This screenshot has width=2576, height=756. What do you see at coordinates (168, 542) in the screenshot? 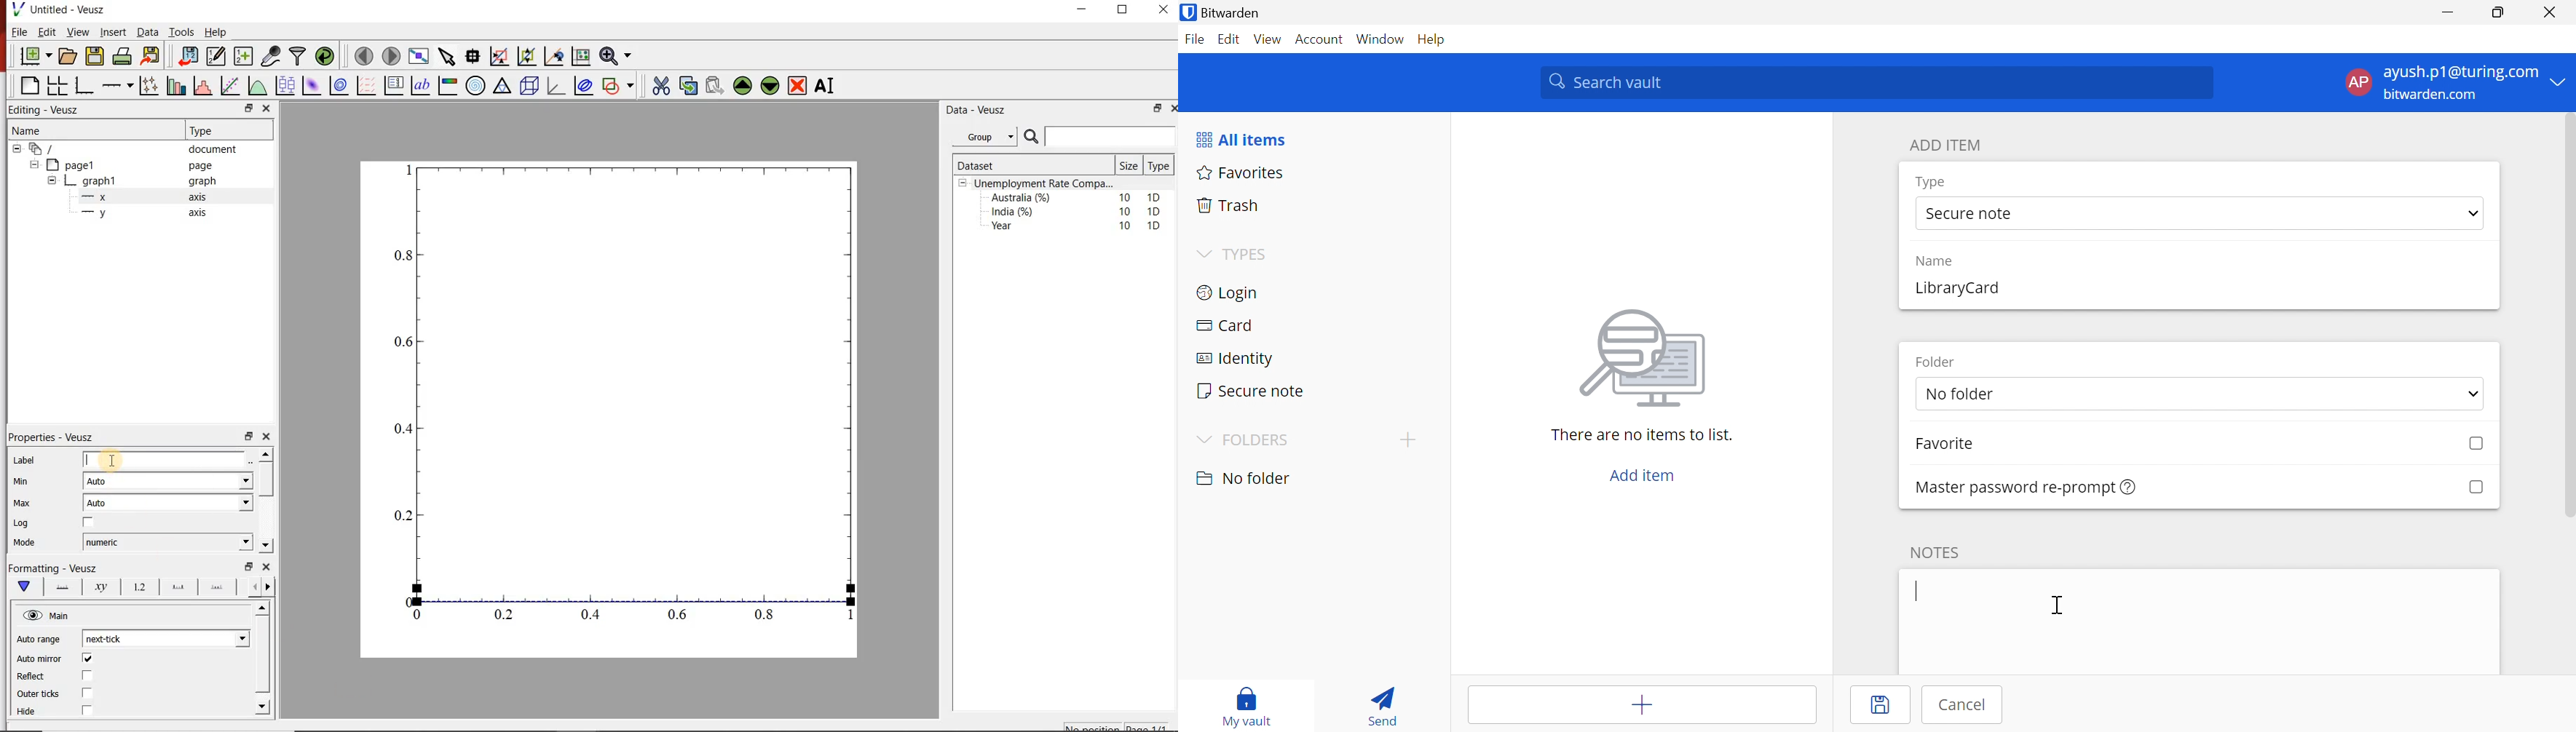
I see `numeric` at bounding box center [168, 542].